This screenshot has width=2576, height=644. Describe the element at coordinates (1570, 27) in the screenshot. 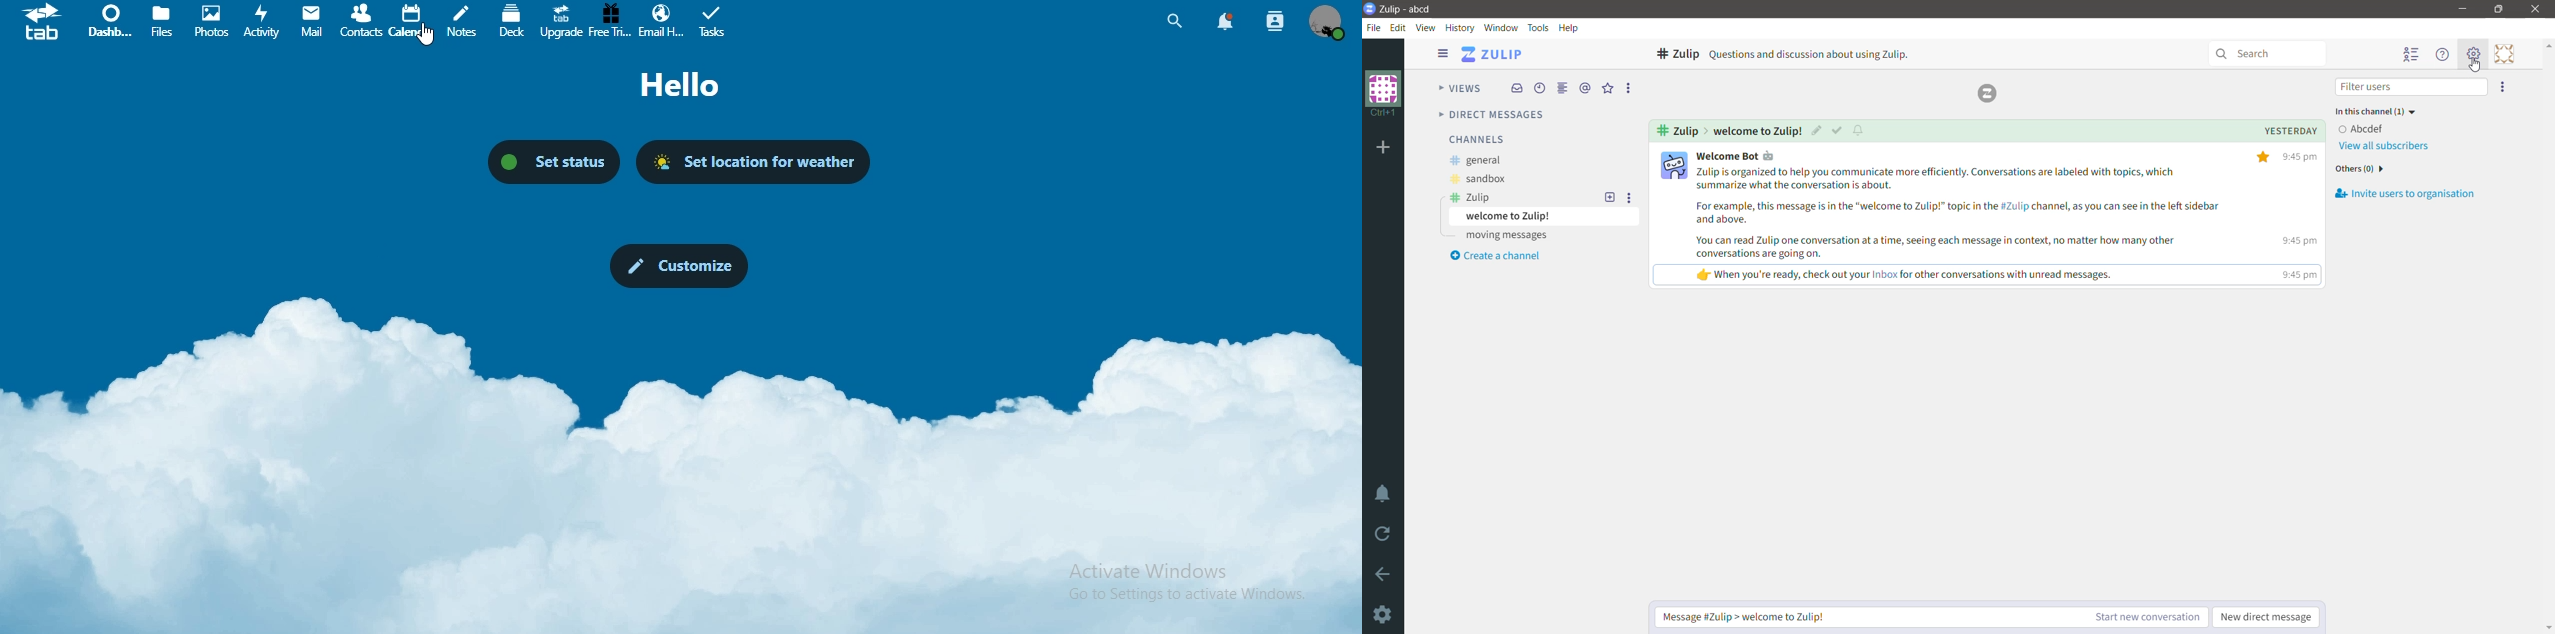

I see `Help` at that location.